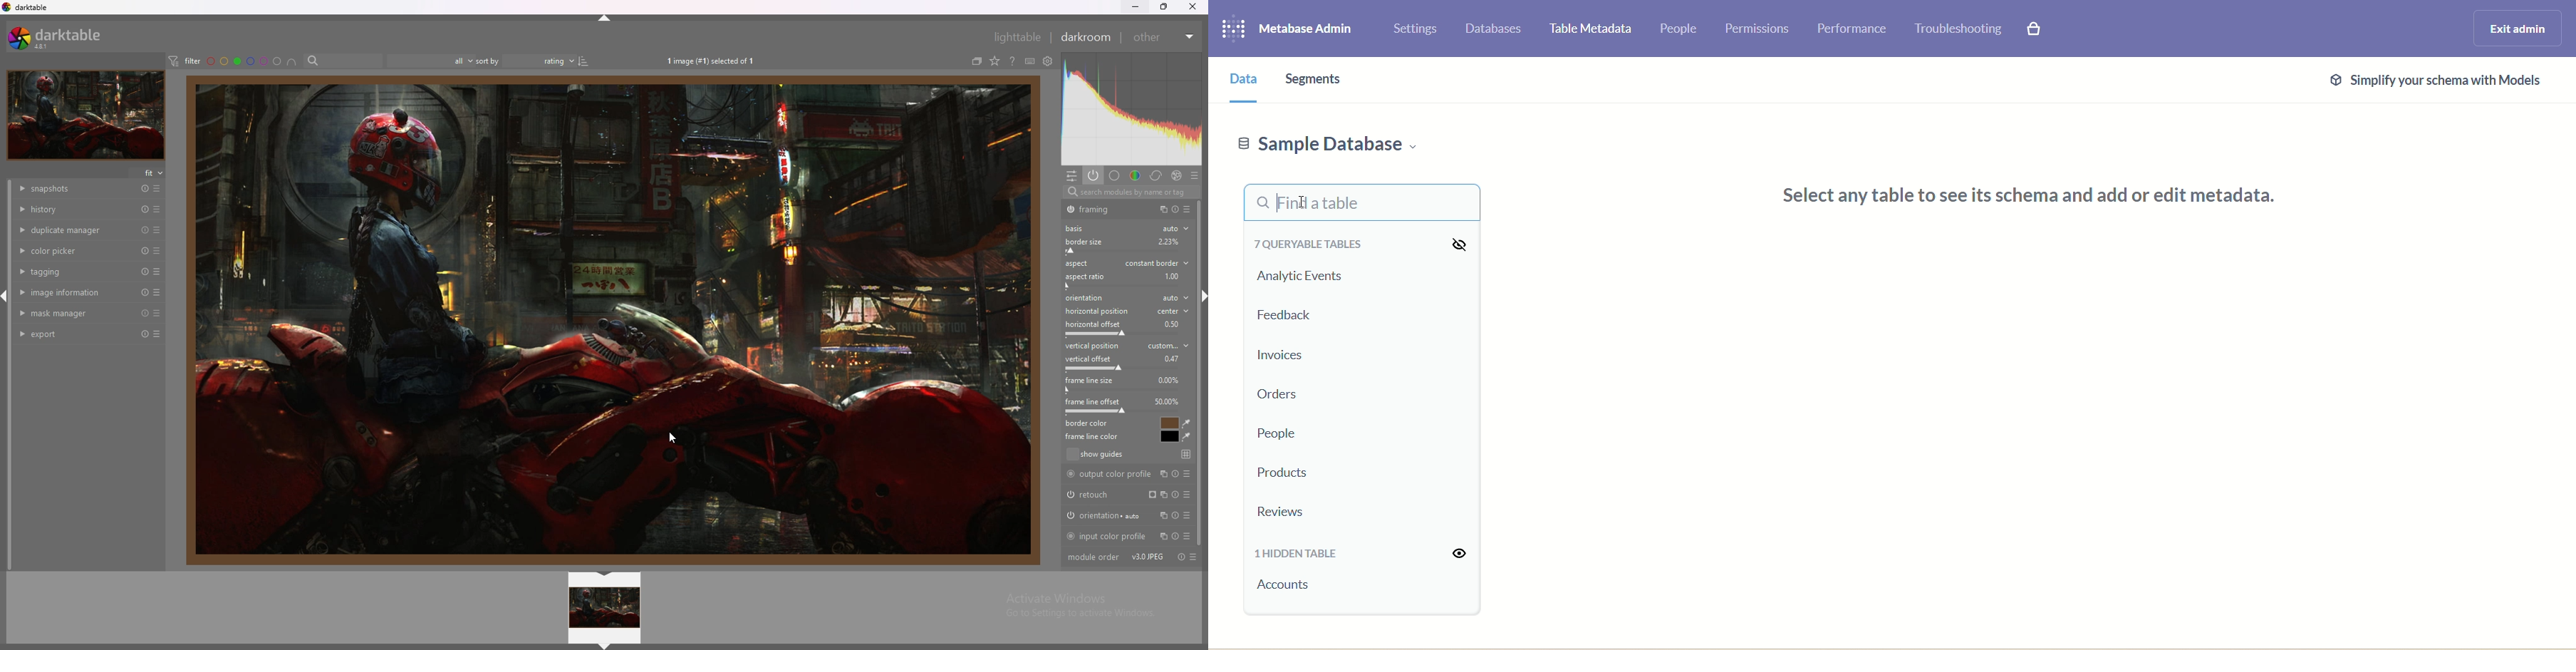  I want to click on photo heatmap, so click(1133, 108).